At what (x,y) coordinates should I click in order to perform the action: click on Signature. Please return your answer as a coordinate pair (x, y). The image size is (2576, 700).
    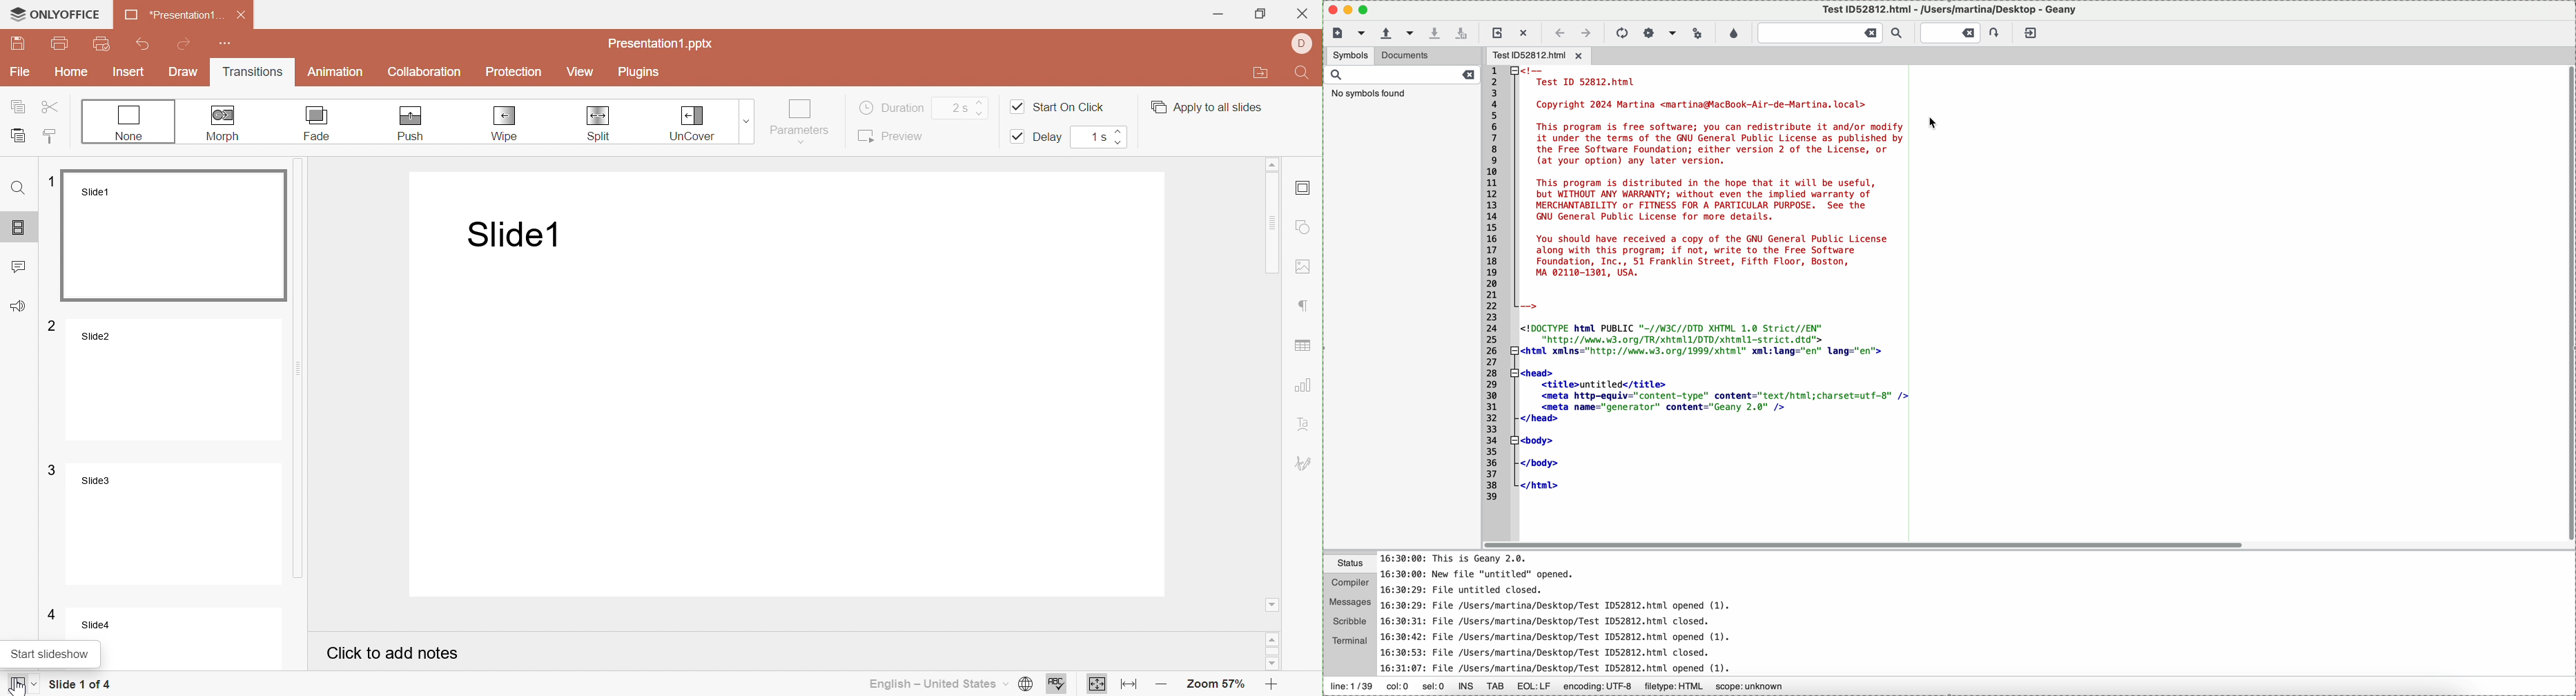
    Looking at the image, I should click on (1307, 464).